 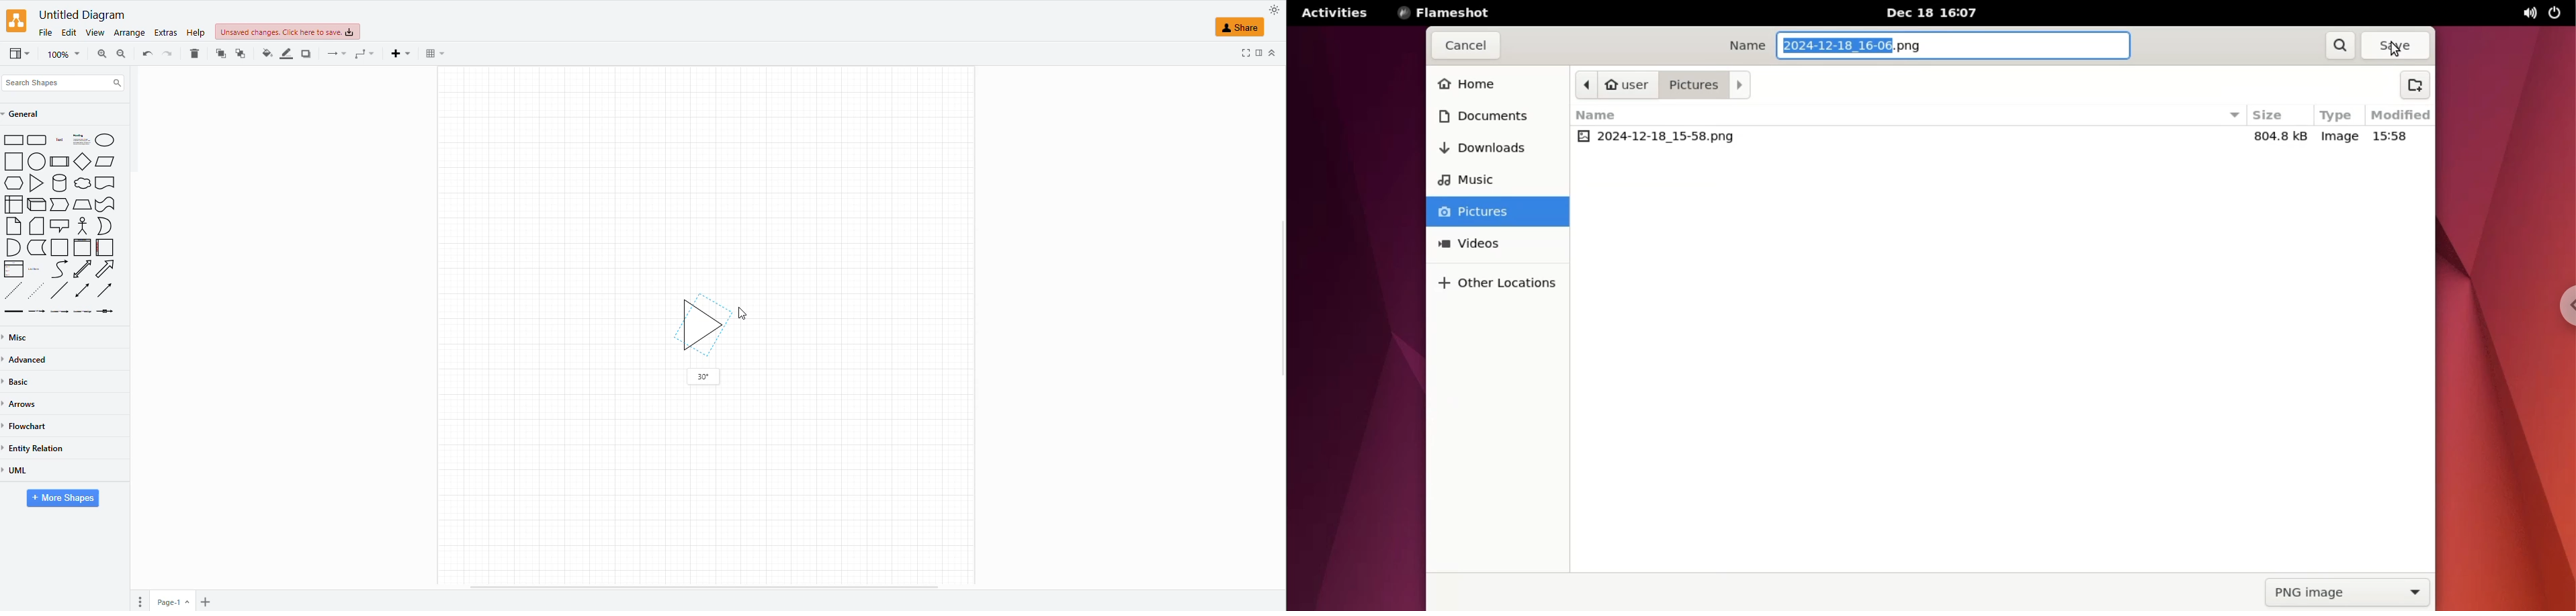 I want to click on Kite, so click(x=83, y=161).